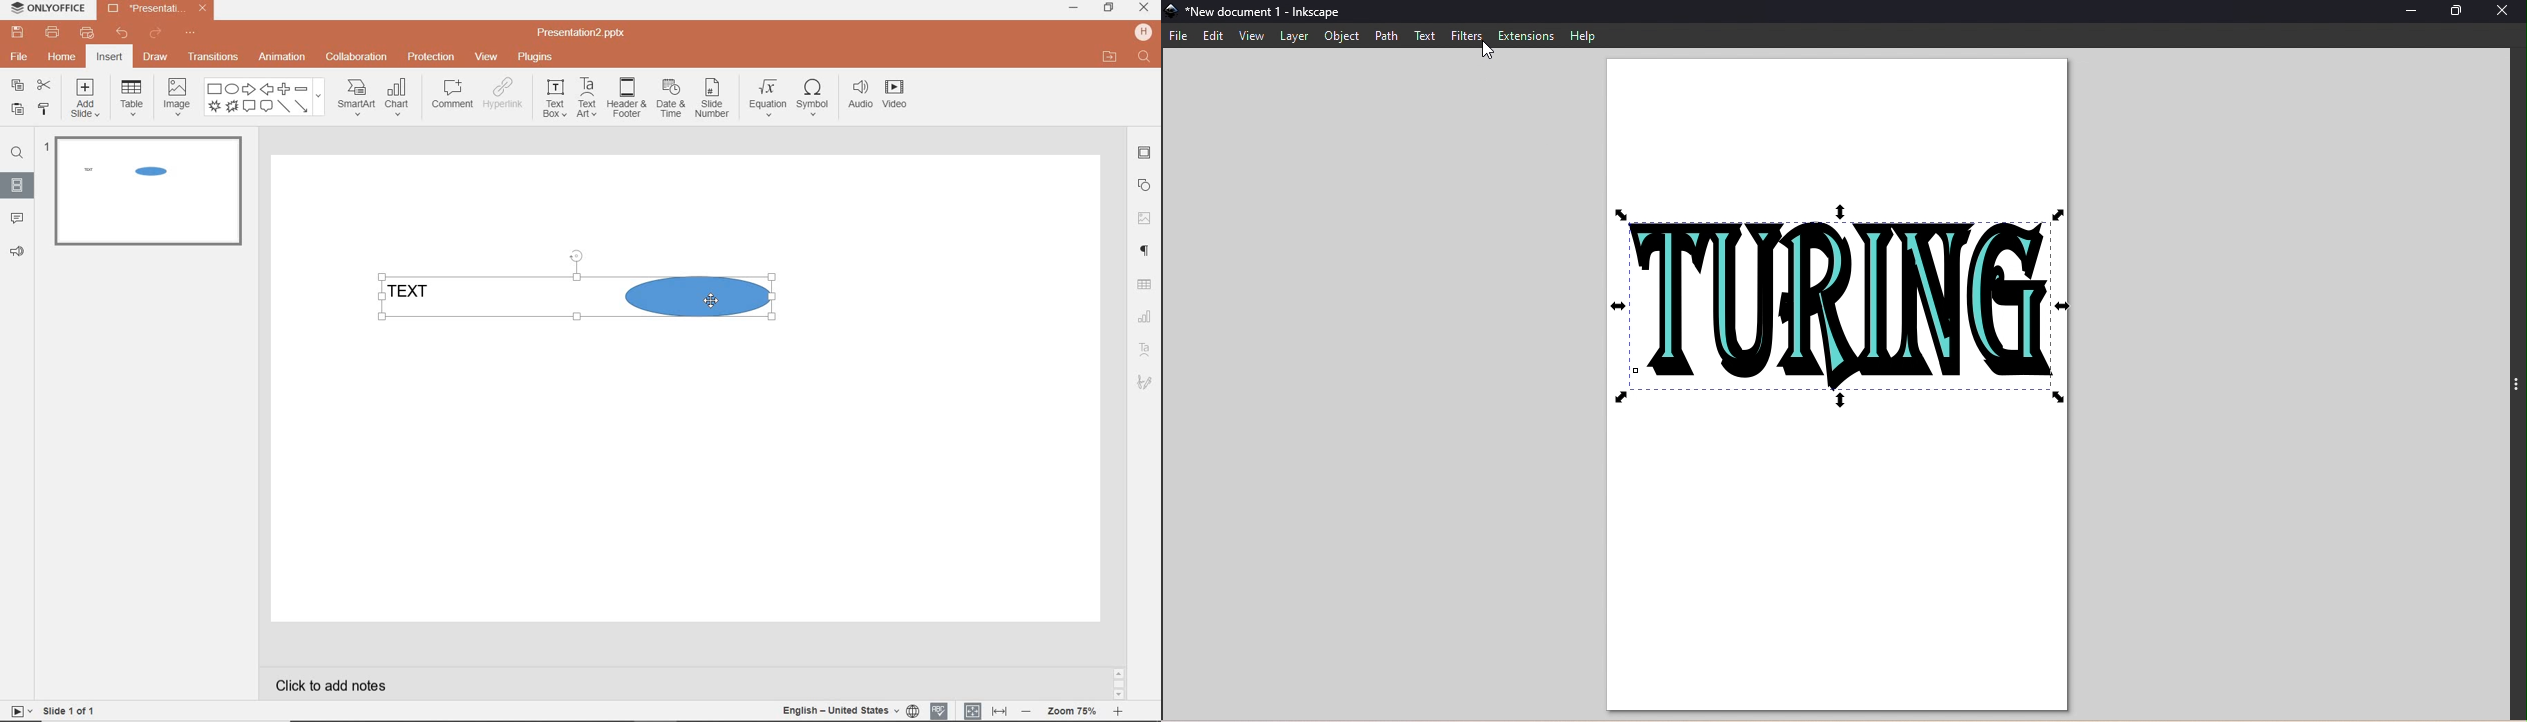  I want to click on shape, so click(265, 98).